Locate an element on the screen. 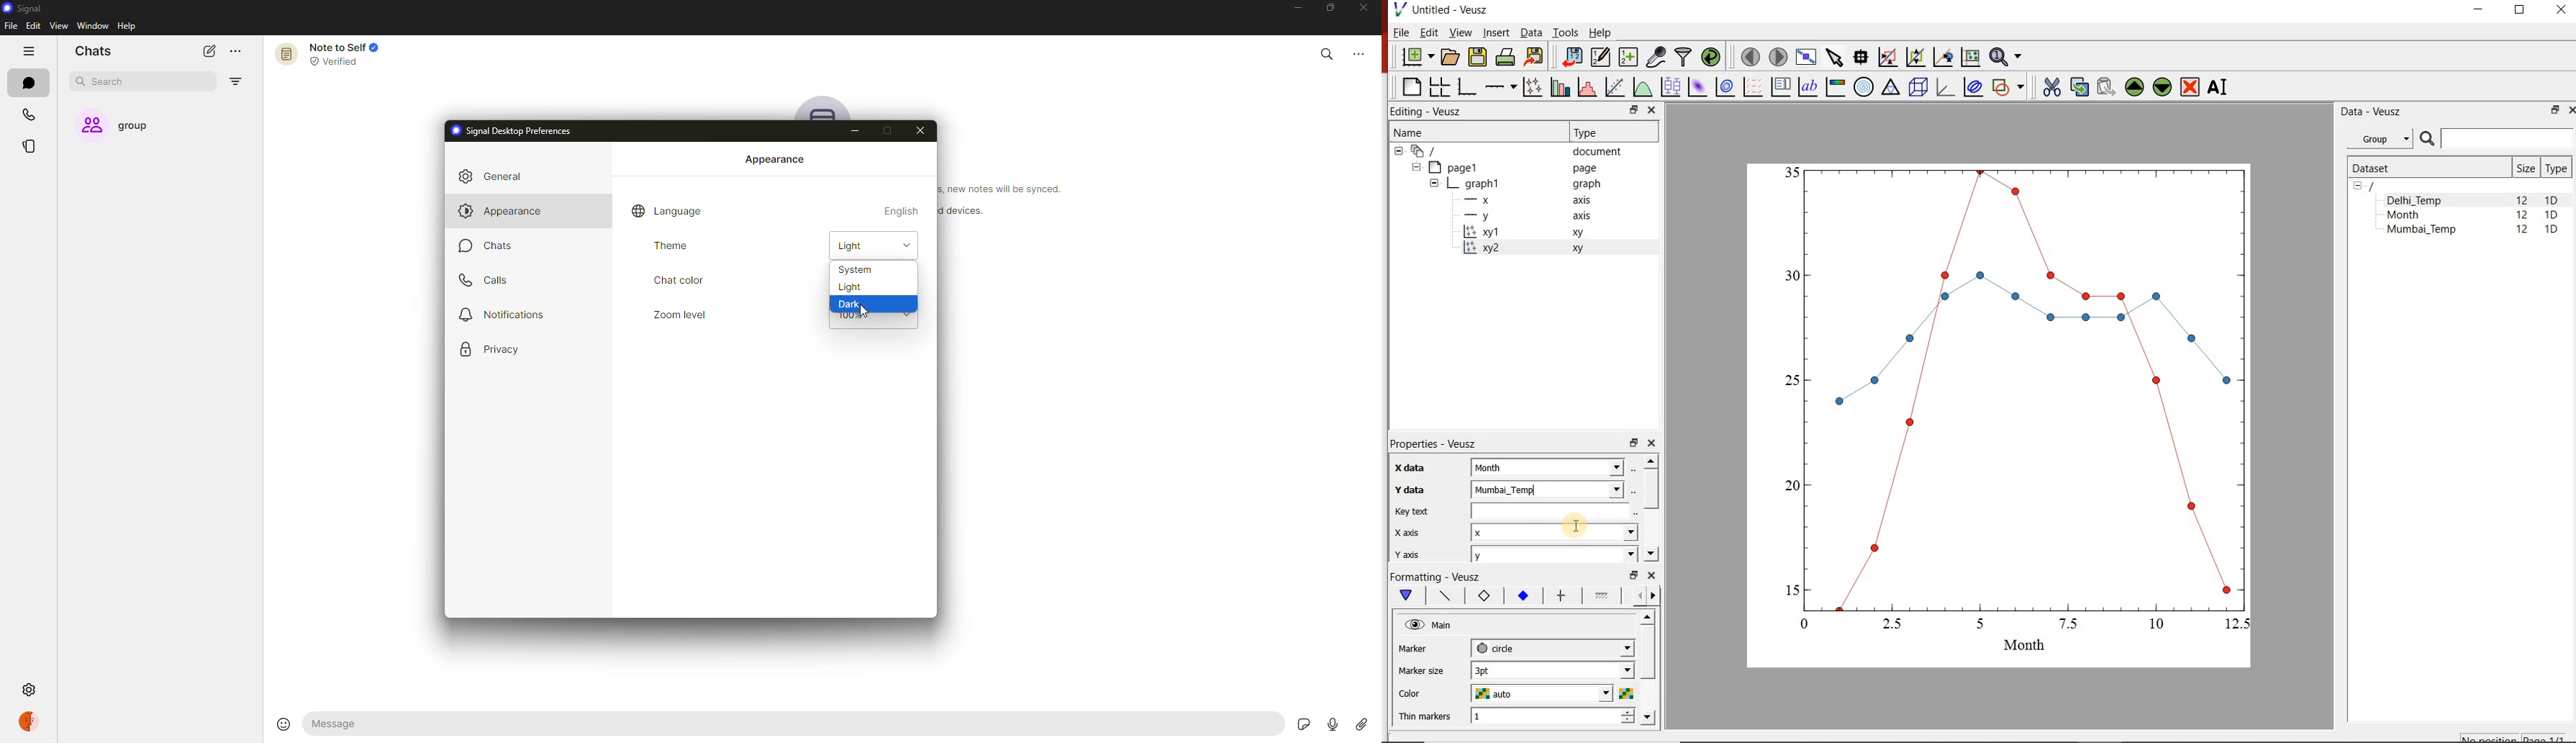 This screenshot has width=2576, height=756. note to self is located at coordinates (334, 53).